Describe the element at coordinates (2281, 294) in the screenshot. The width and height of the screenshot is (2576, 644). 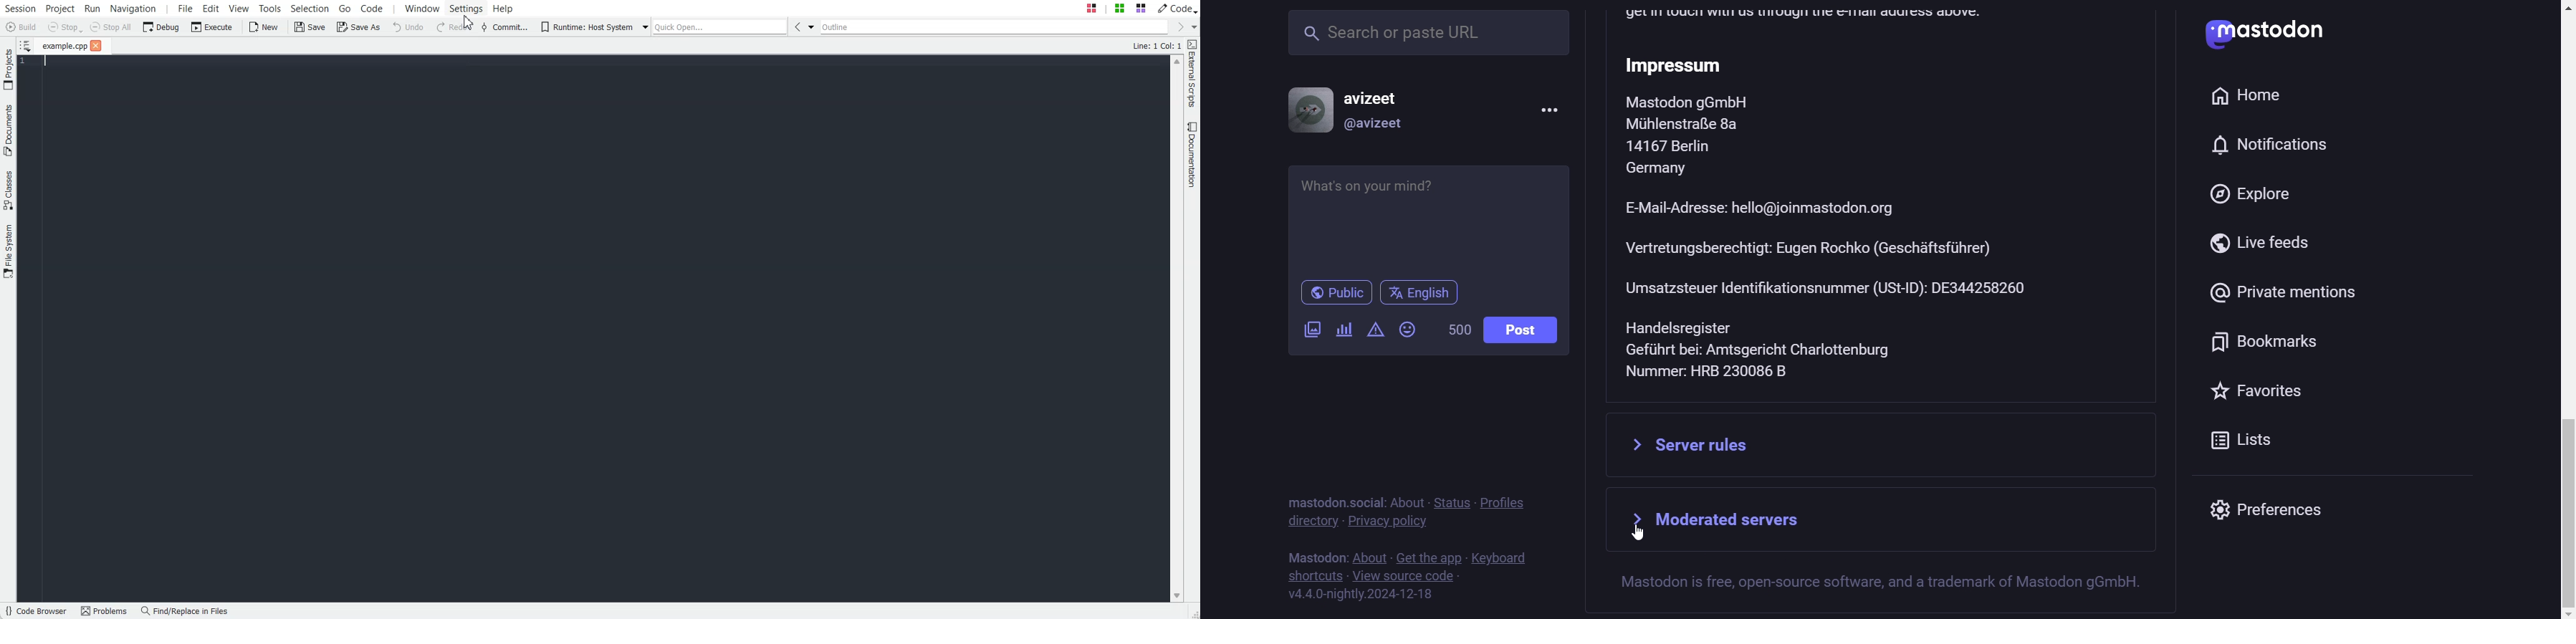
I see `private mentions` at that location.